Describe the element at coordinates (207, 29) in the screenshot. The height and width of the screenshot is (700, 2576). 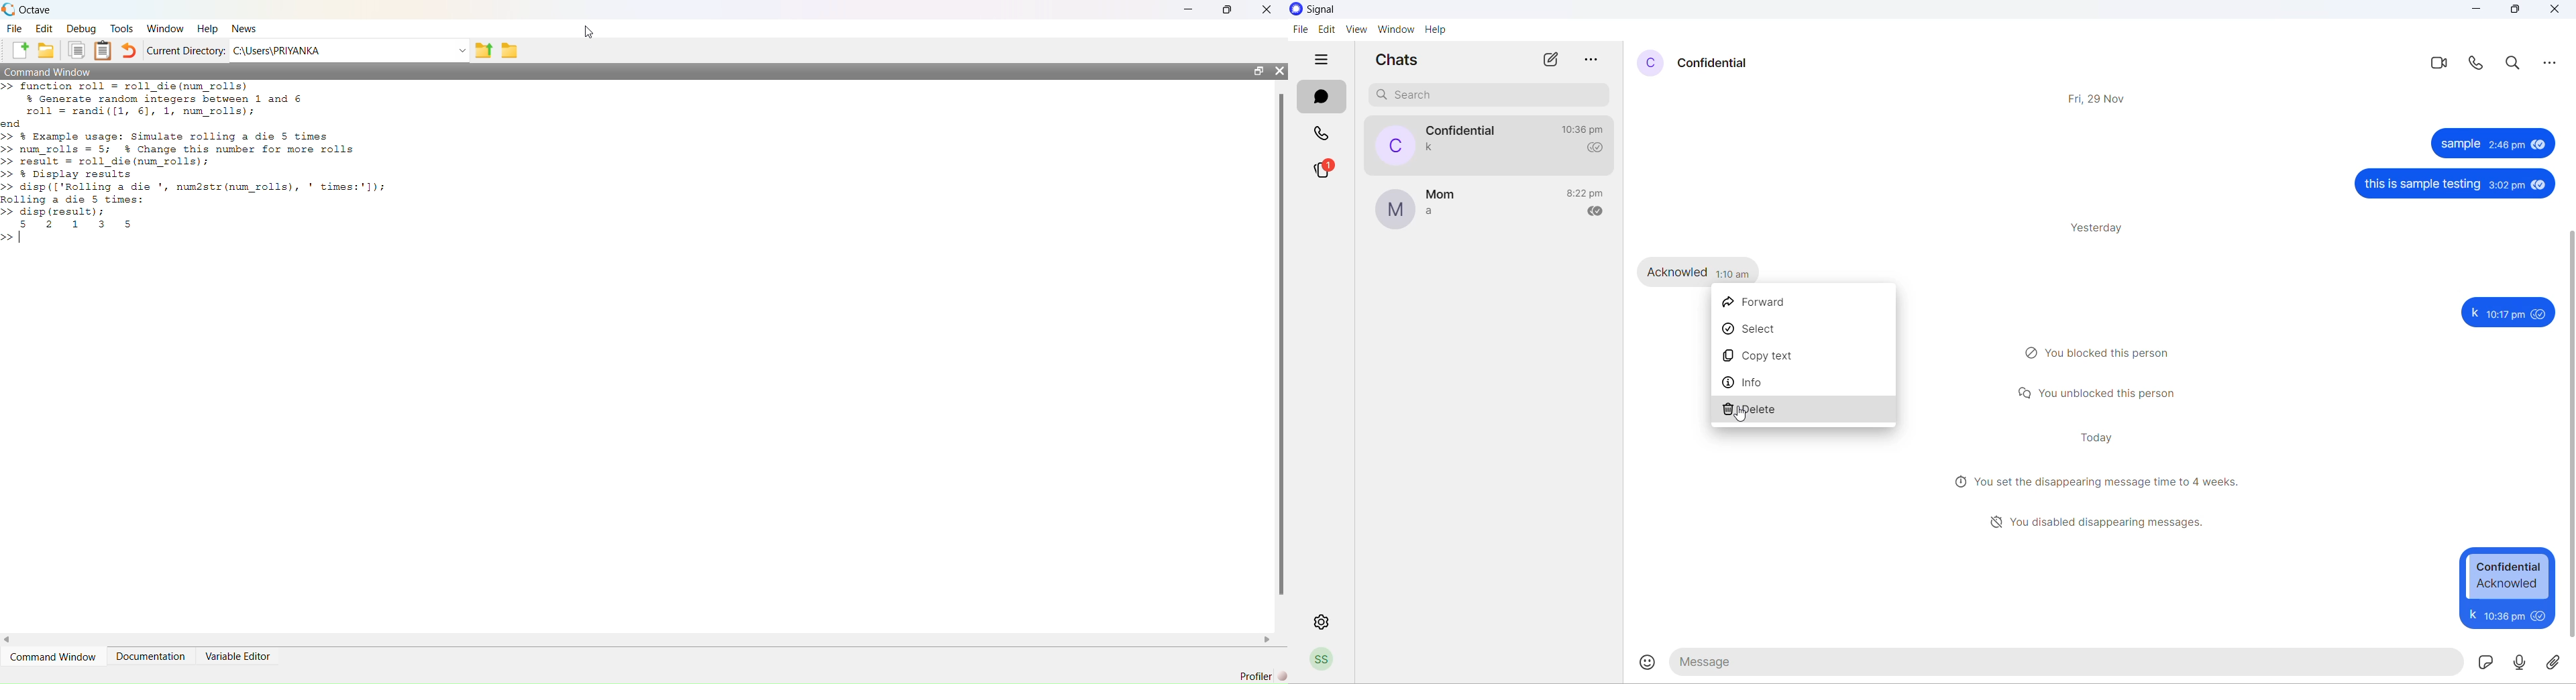
I see `Help` at that location.